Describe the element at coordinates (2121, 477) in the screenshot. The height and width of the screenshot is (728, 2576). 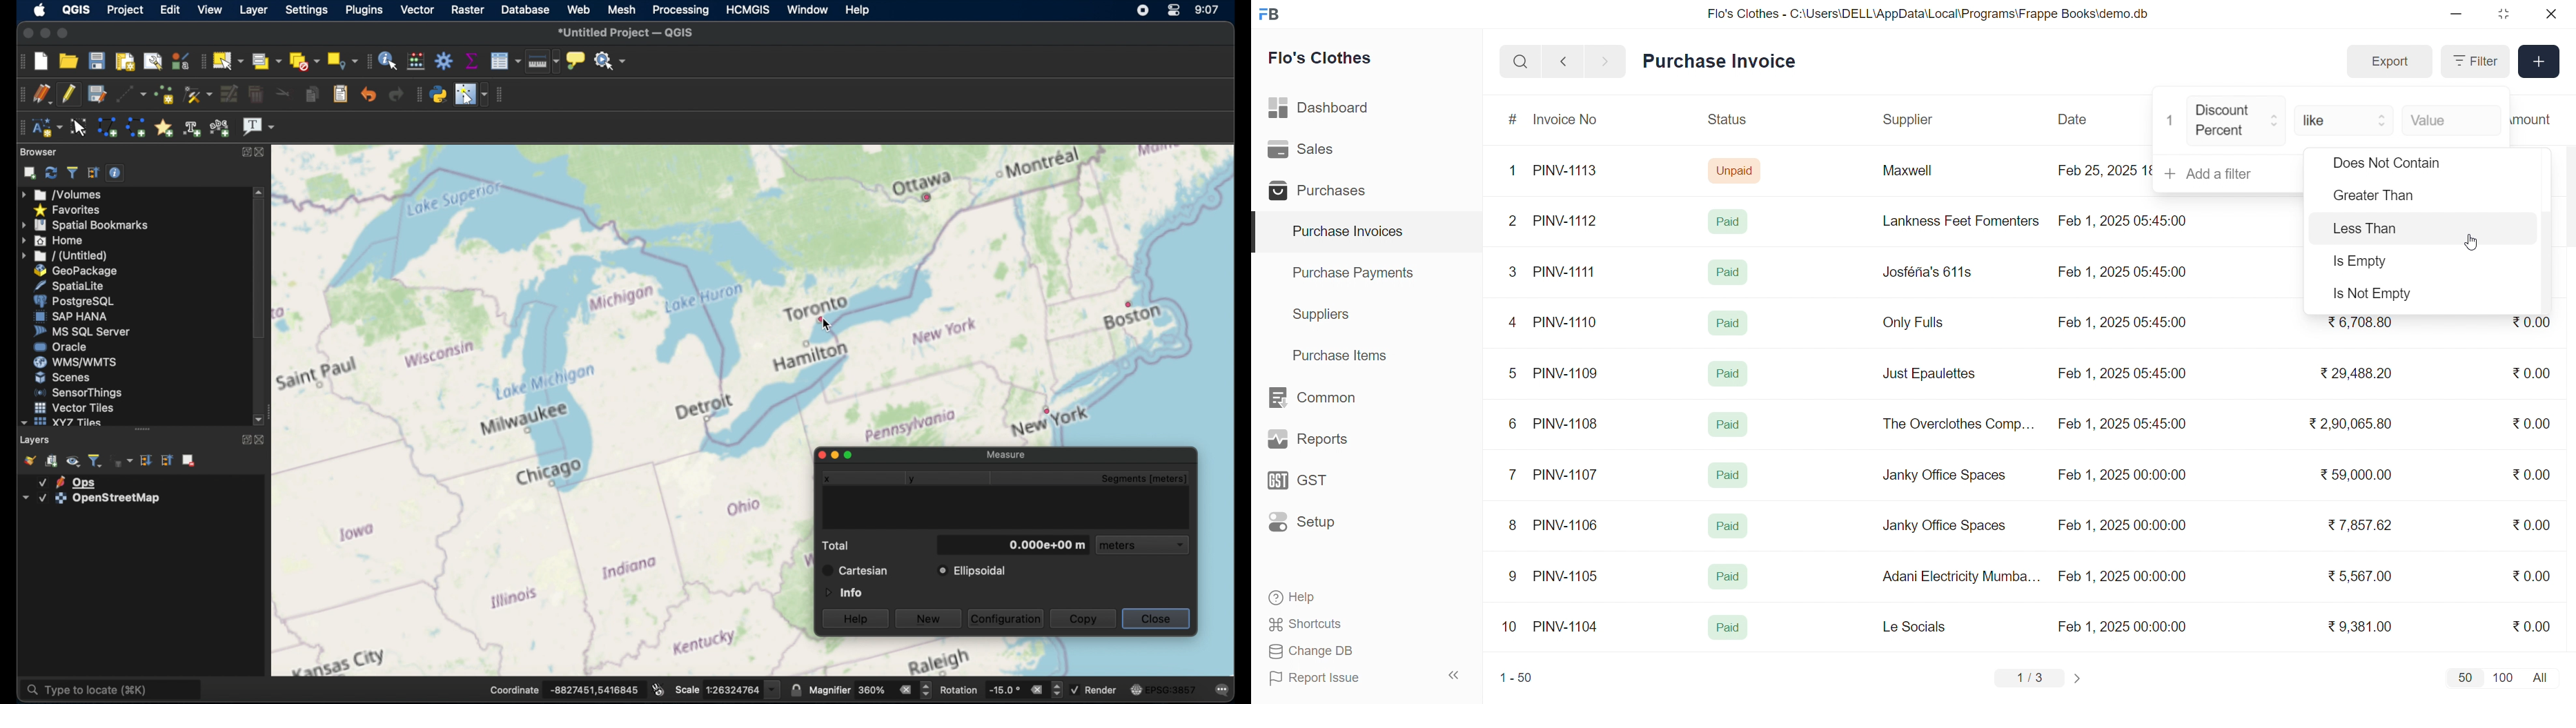
I see `Feb 1, 2025 00:00:00` at that location.